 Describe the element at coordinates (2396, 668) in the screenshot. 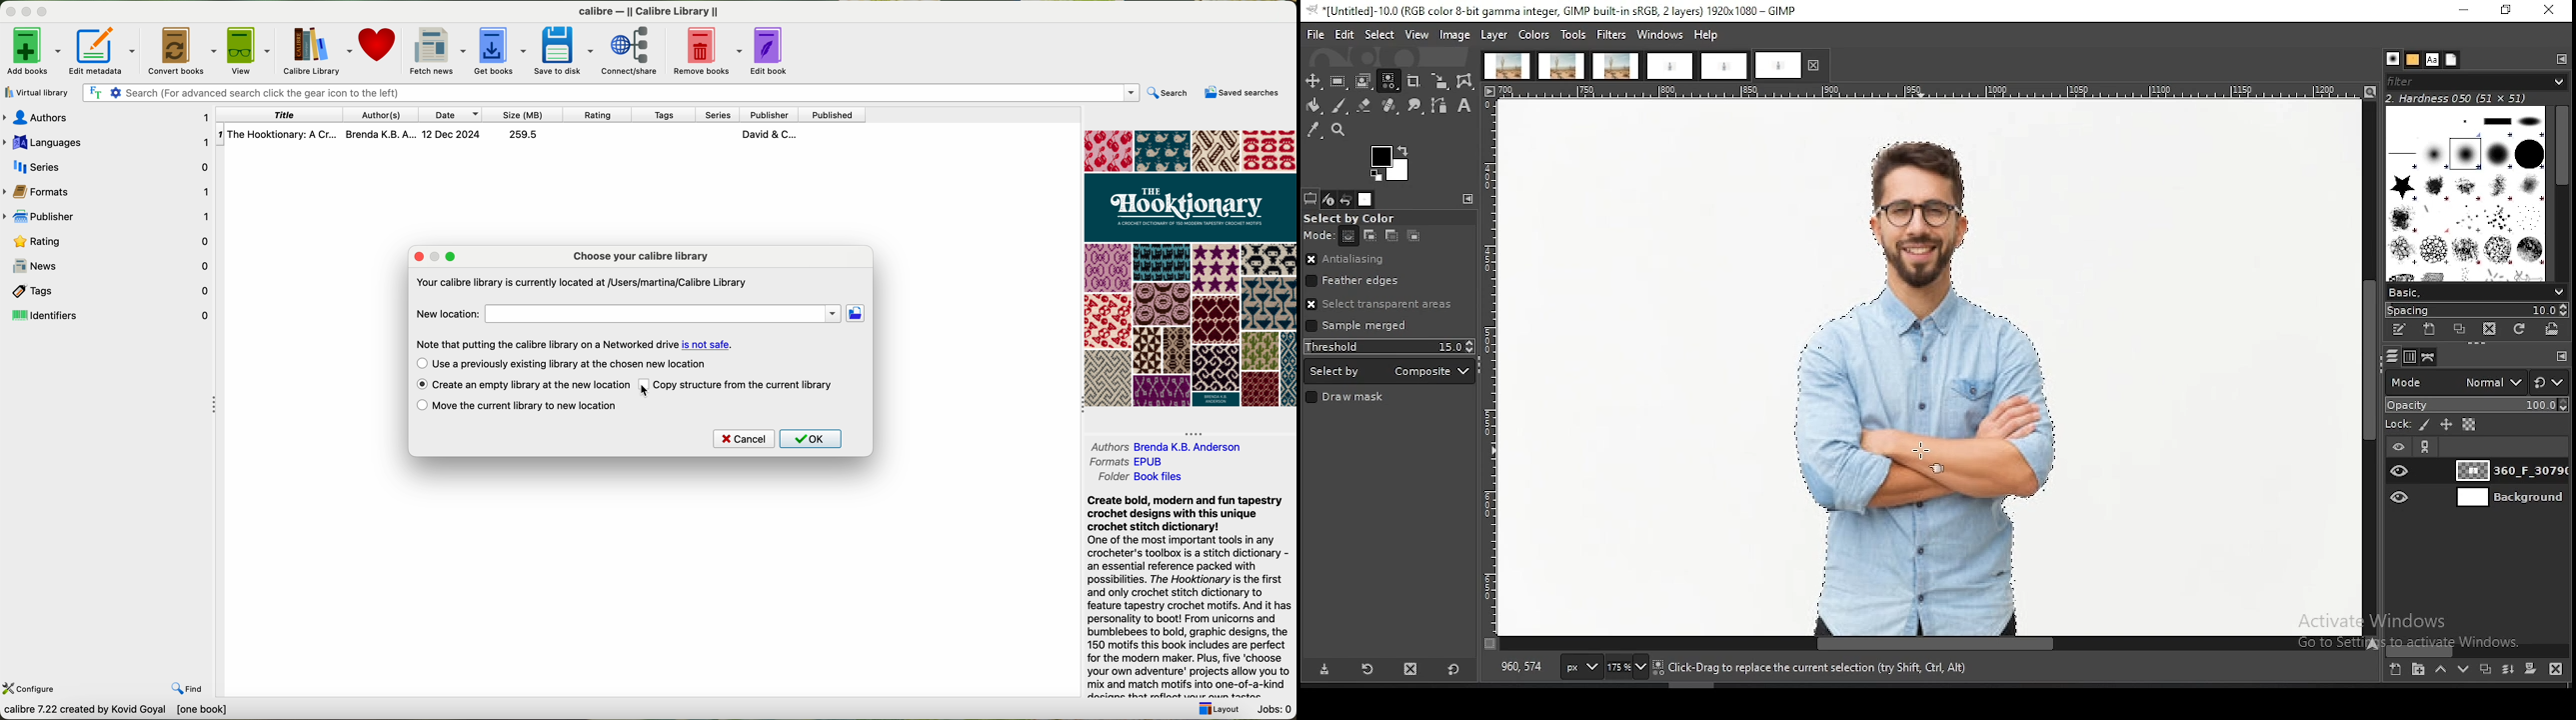

I see `create a new layer` at that location.